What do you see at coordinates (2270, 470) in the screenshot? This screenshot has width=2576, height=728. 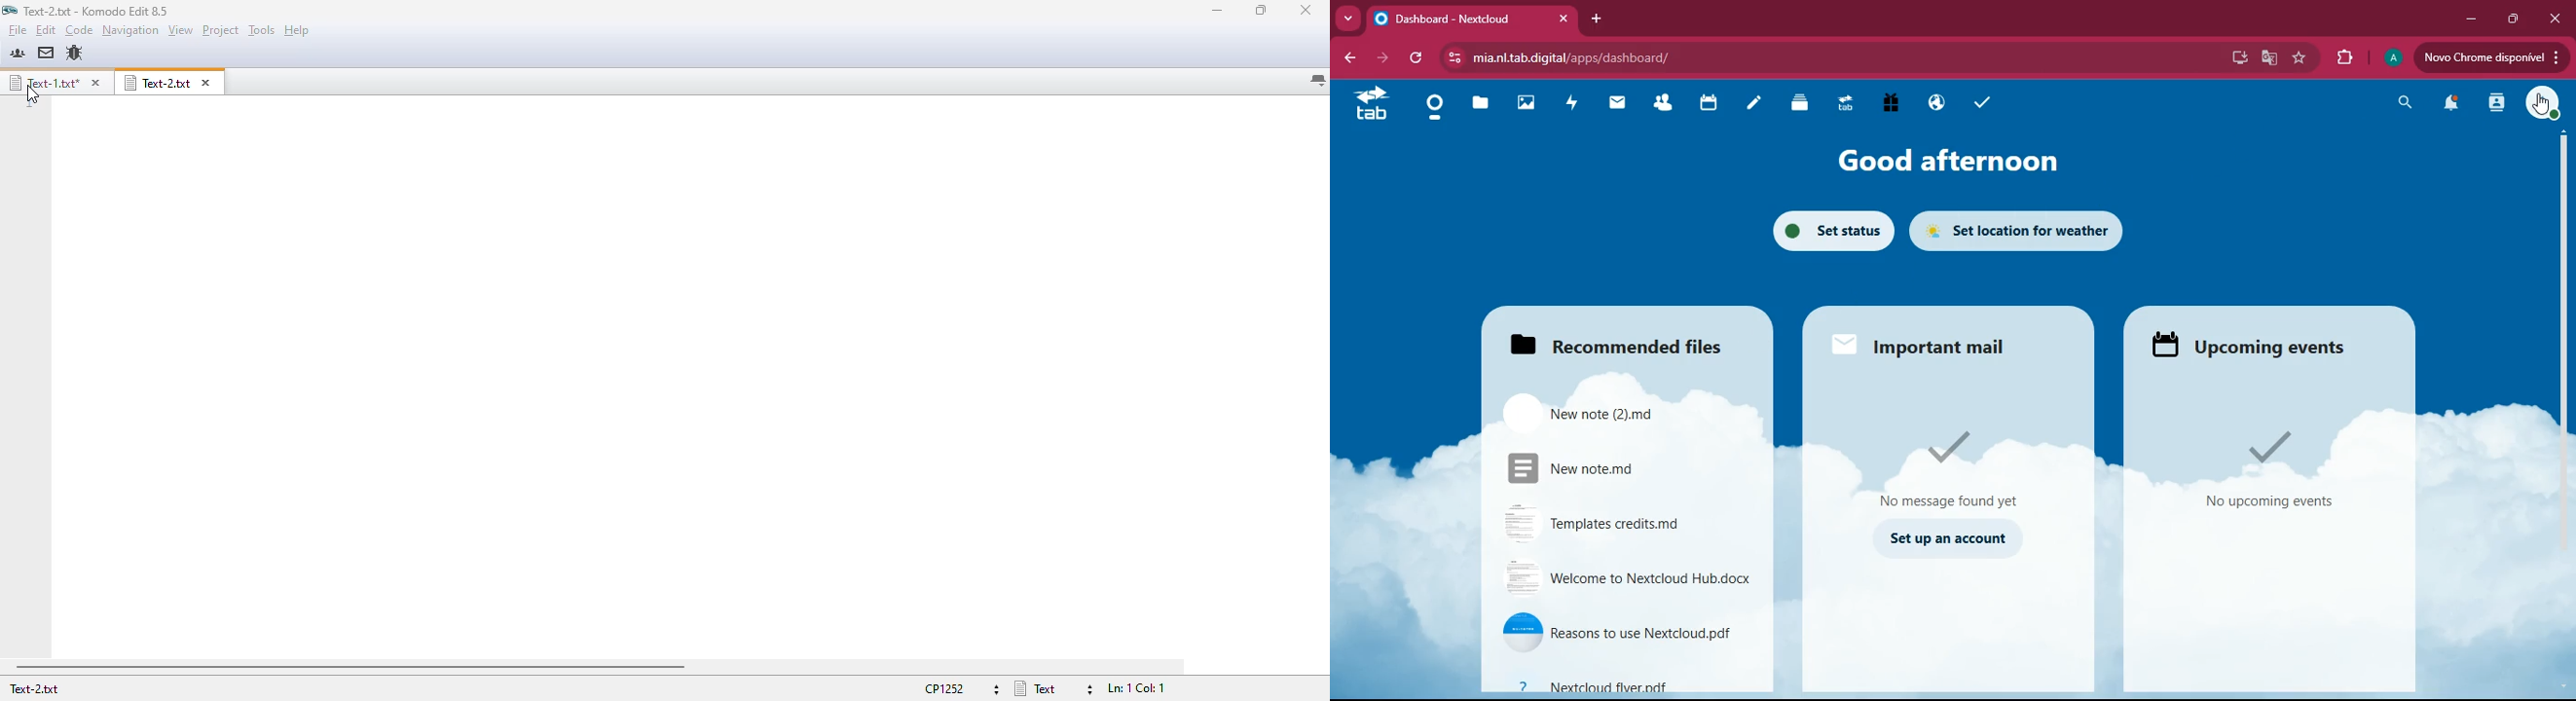 I see `events` at bounding box center [2270, 470].